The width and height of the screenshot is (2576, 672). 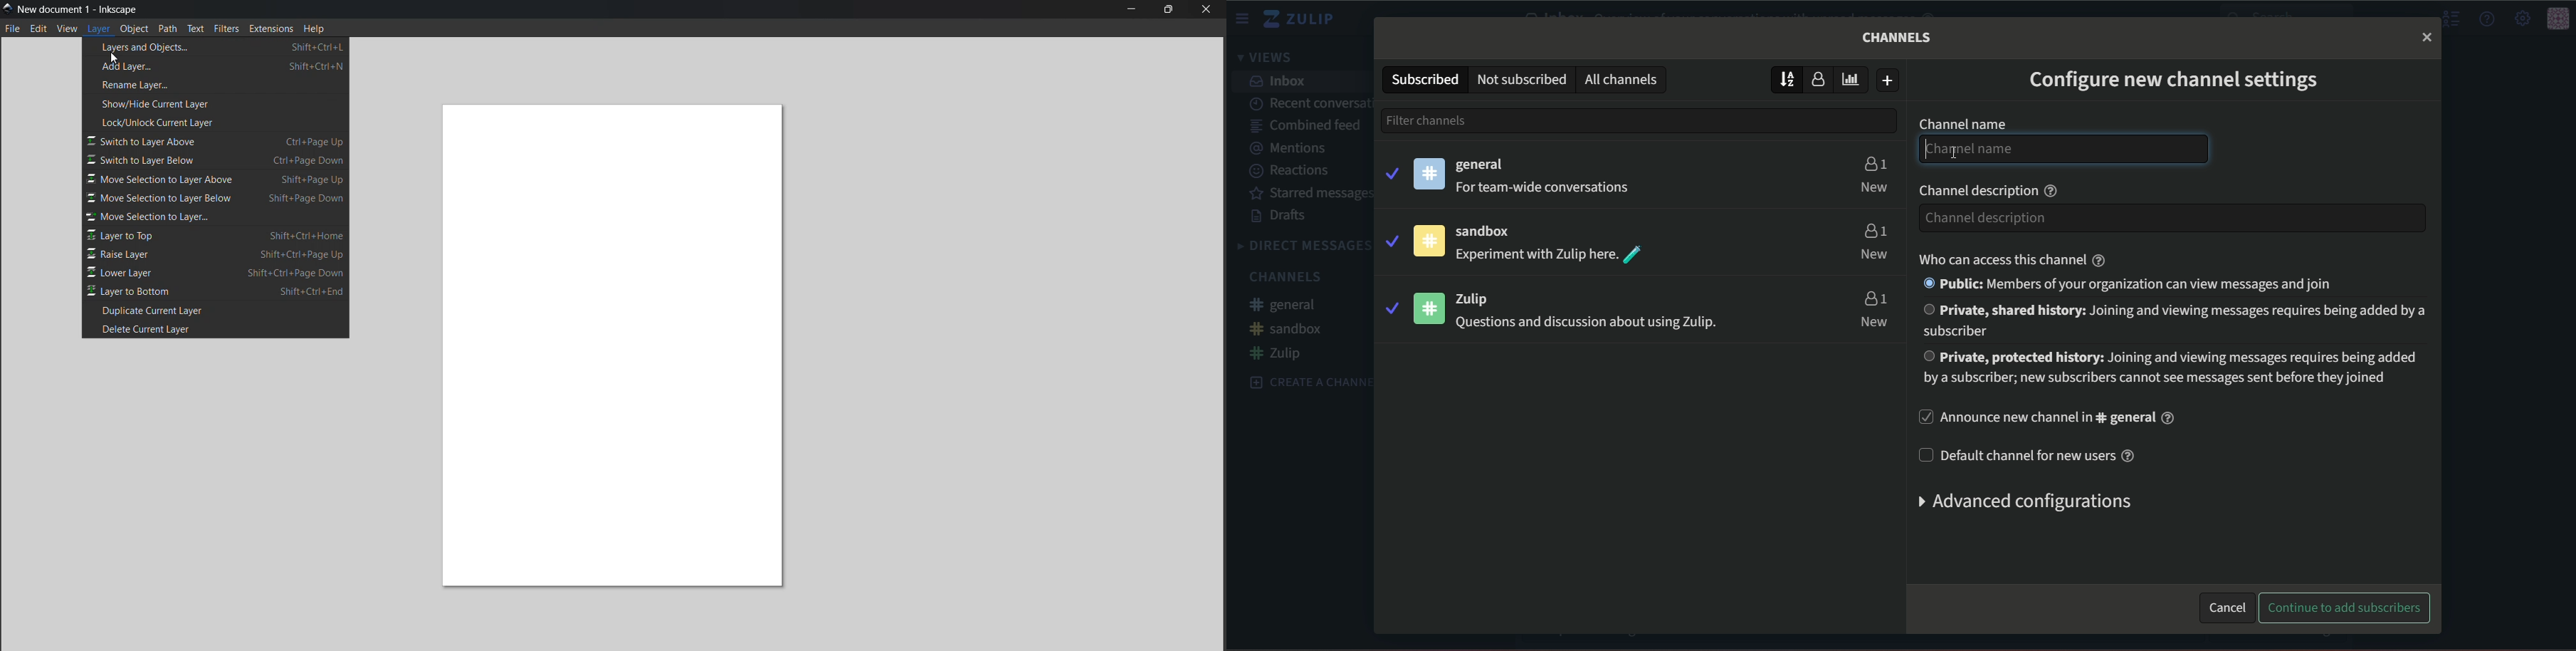 I want to click on icon, so click(x=1431, y=308).